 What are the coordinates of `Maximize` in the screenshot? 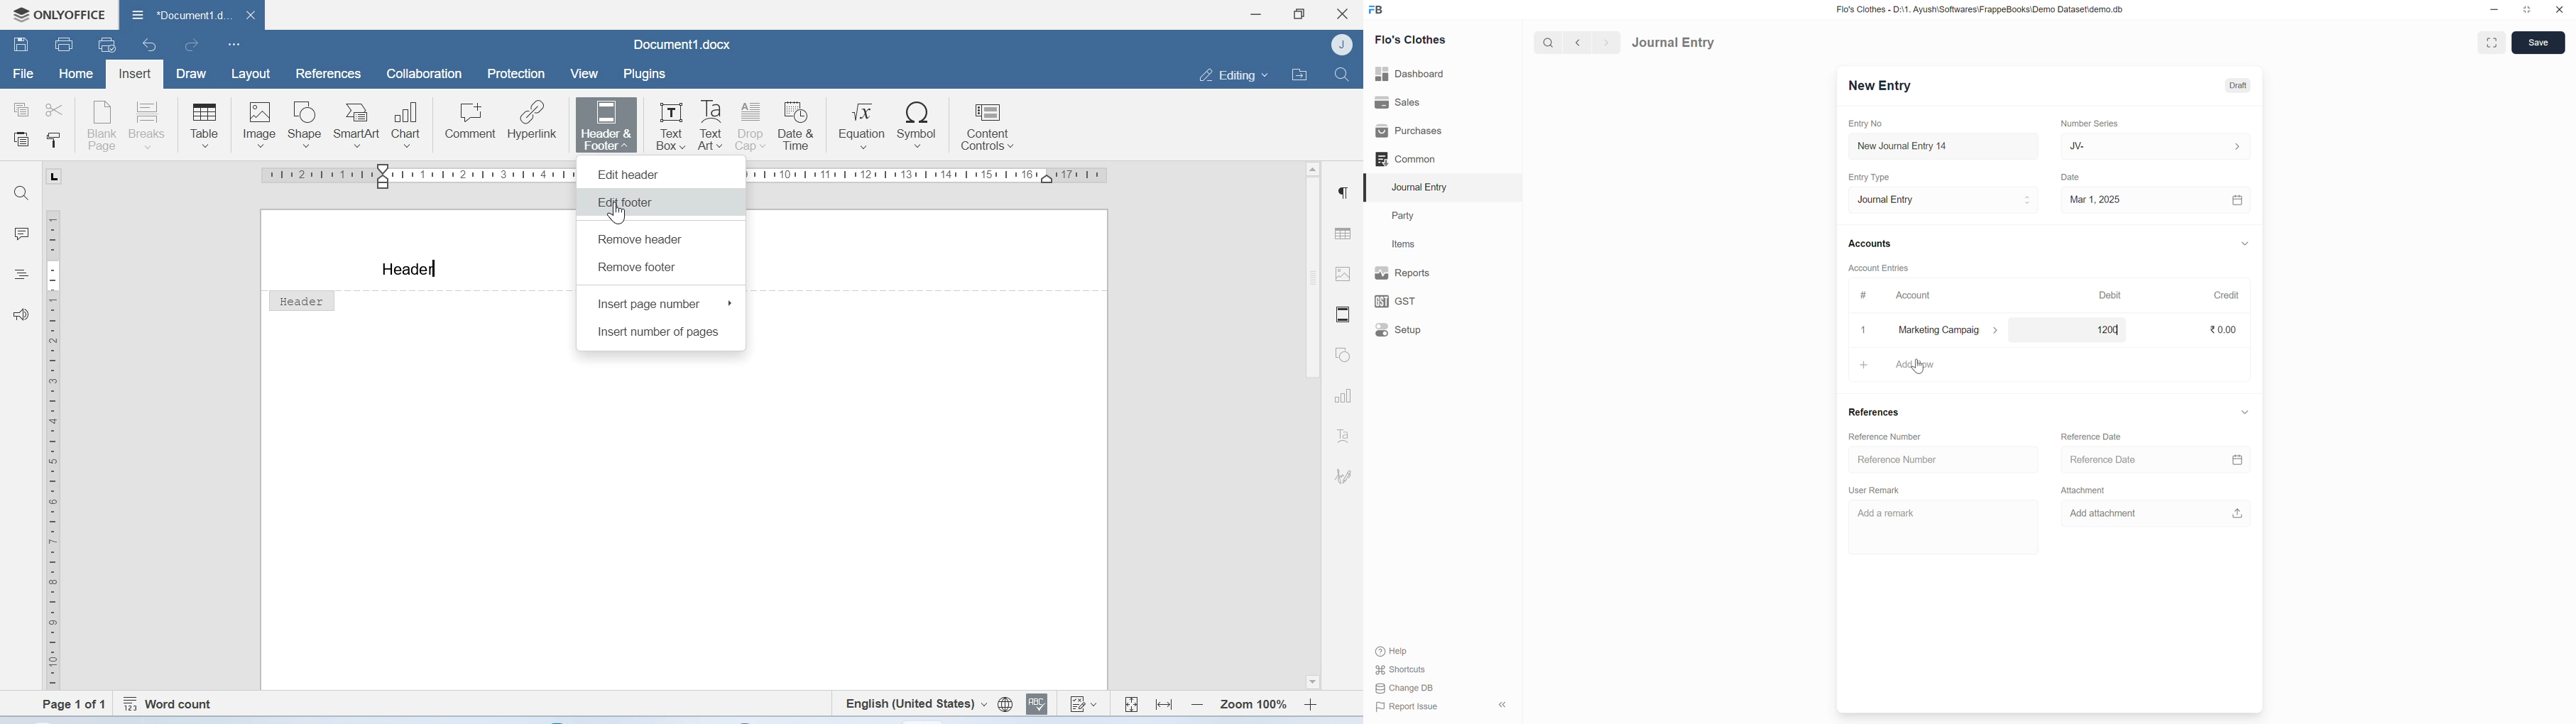 It's located at (1300, 13).